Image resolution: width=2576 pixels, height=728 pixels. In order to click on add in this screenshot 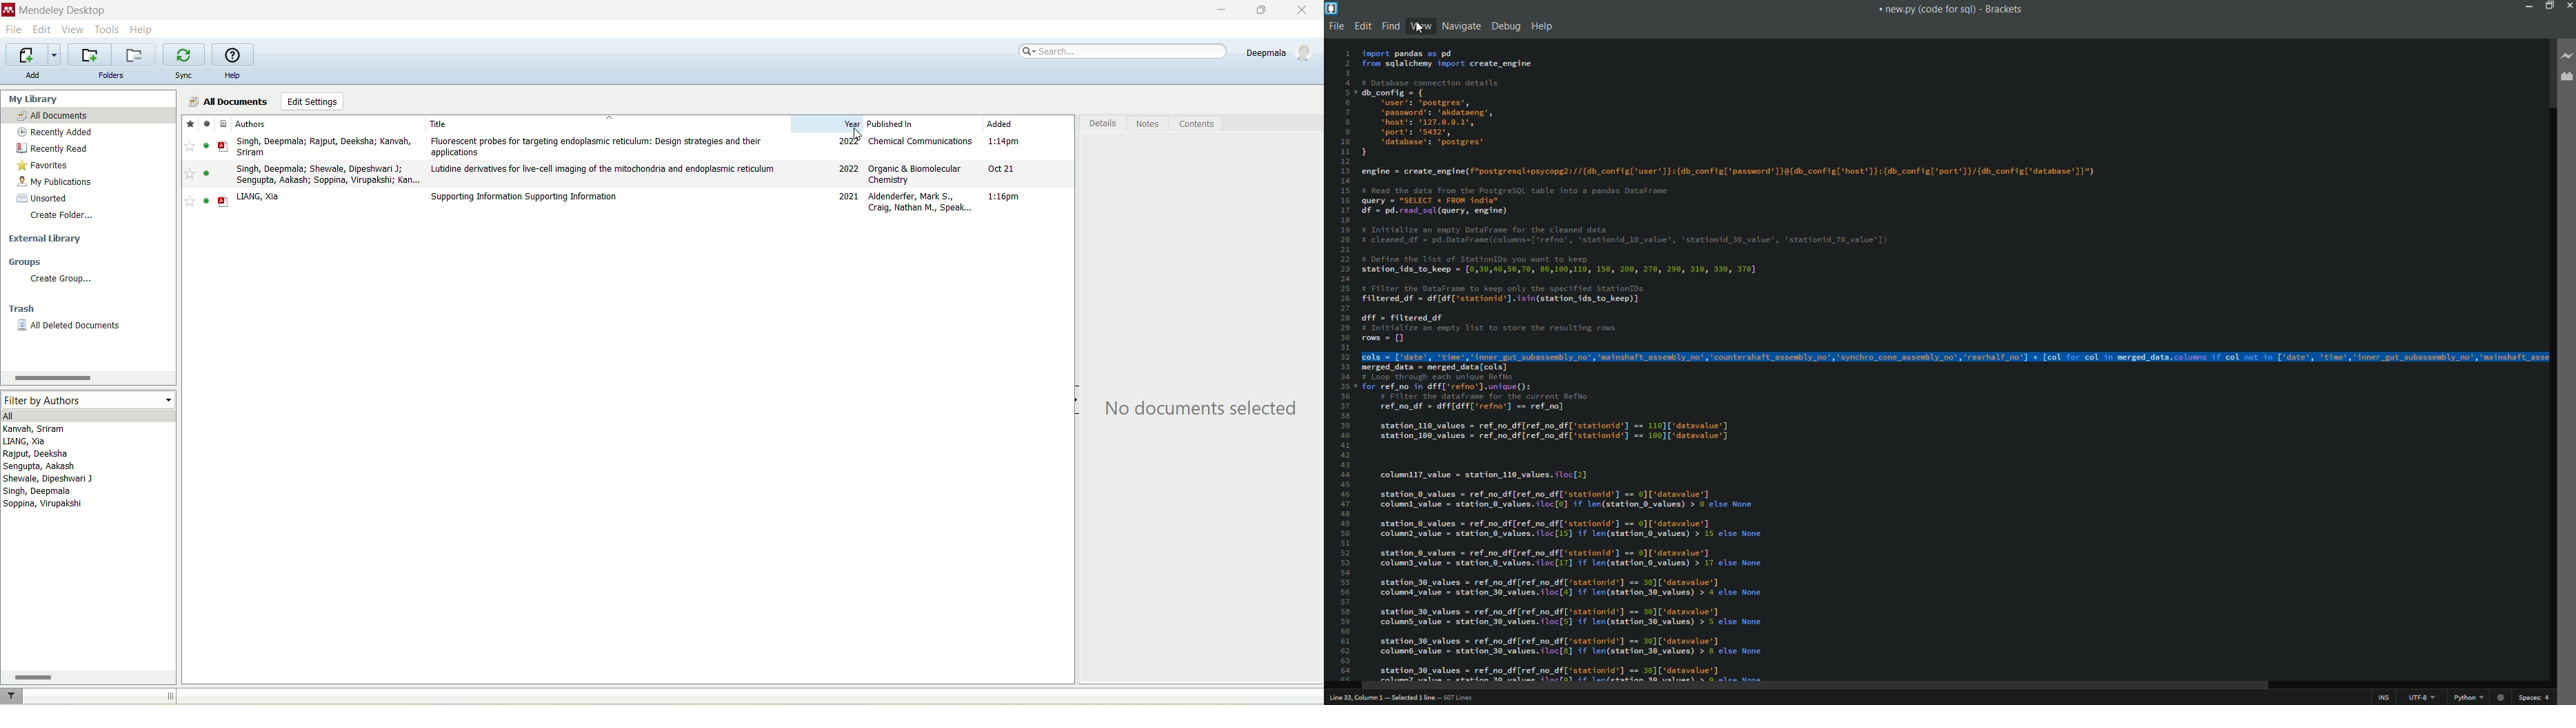, I will do `click(31, 75)`.